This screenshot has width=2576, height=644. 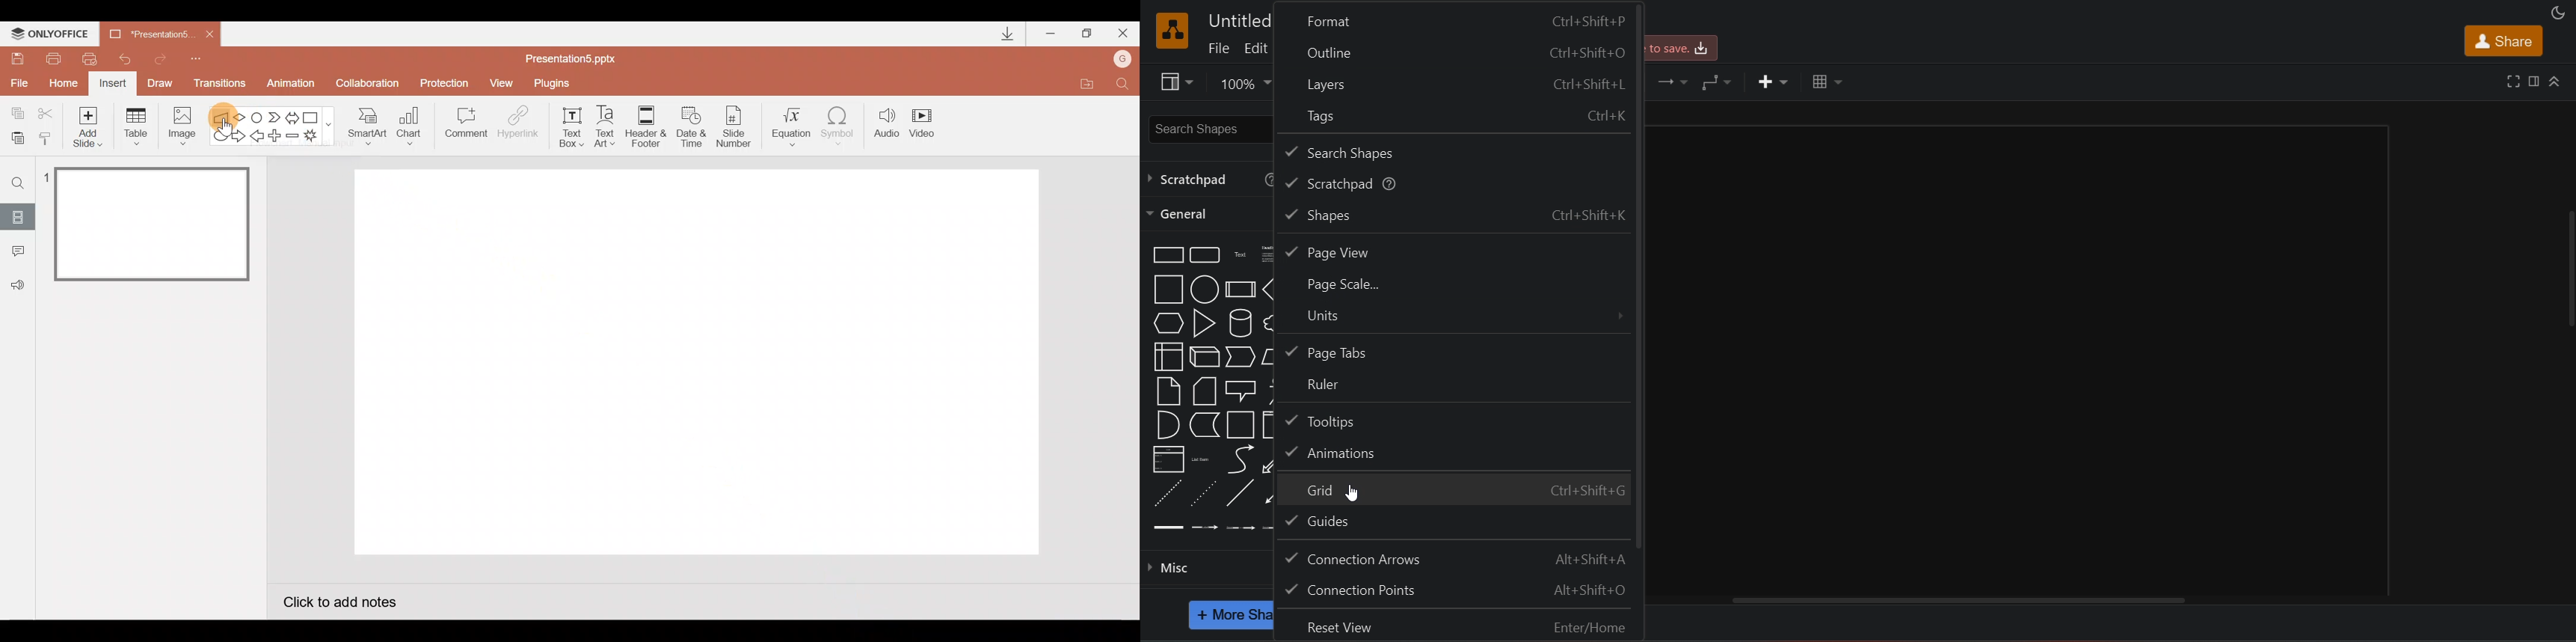 I want to click on misc, so click(x=1169, y=569).